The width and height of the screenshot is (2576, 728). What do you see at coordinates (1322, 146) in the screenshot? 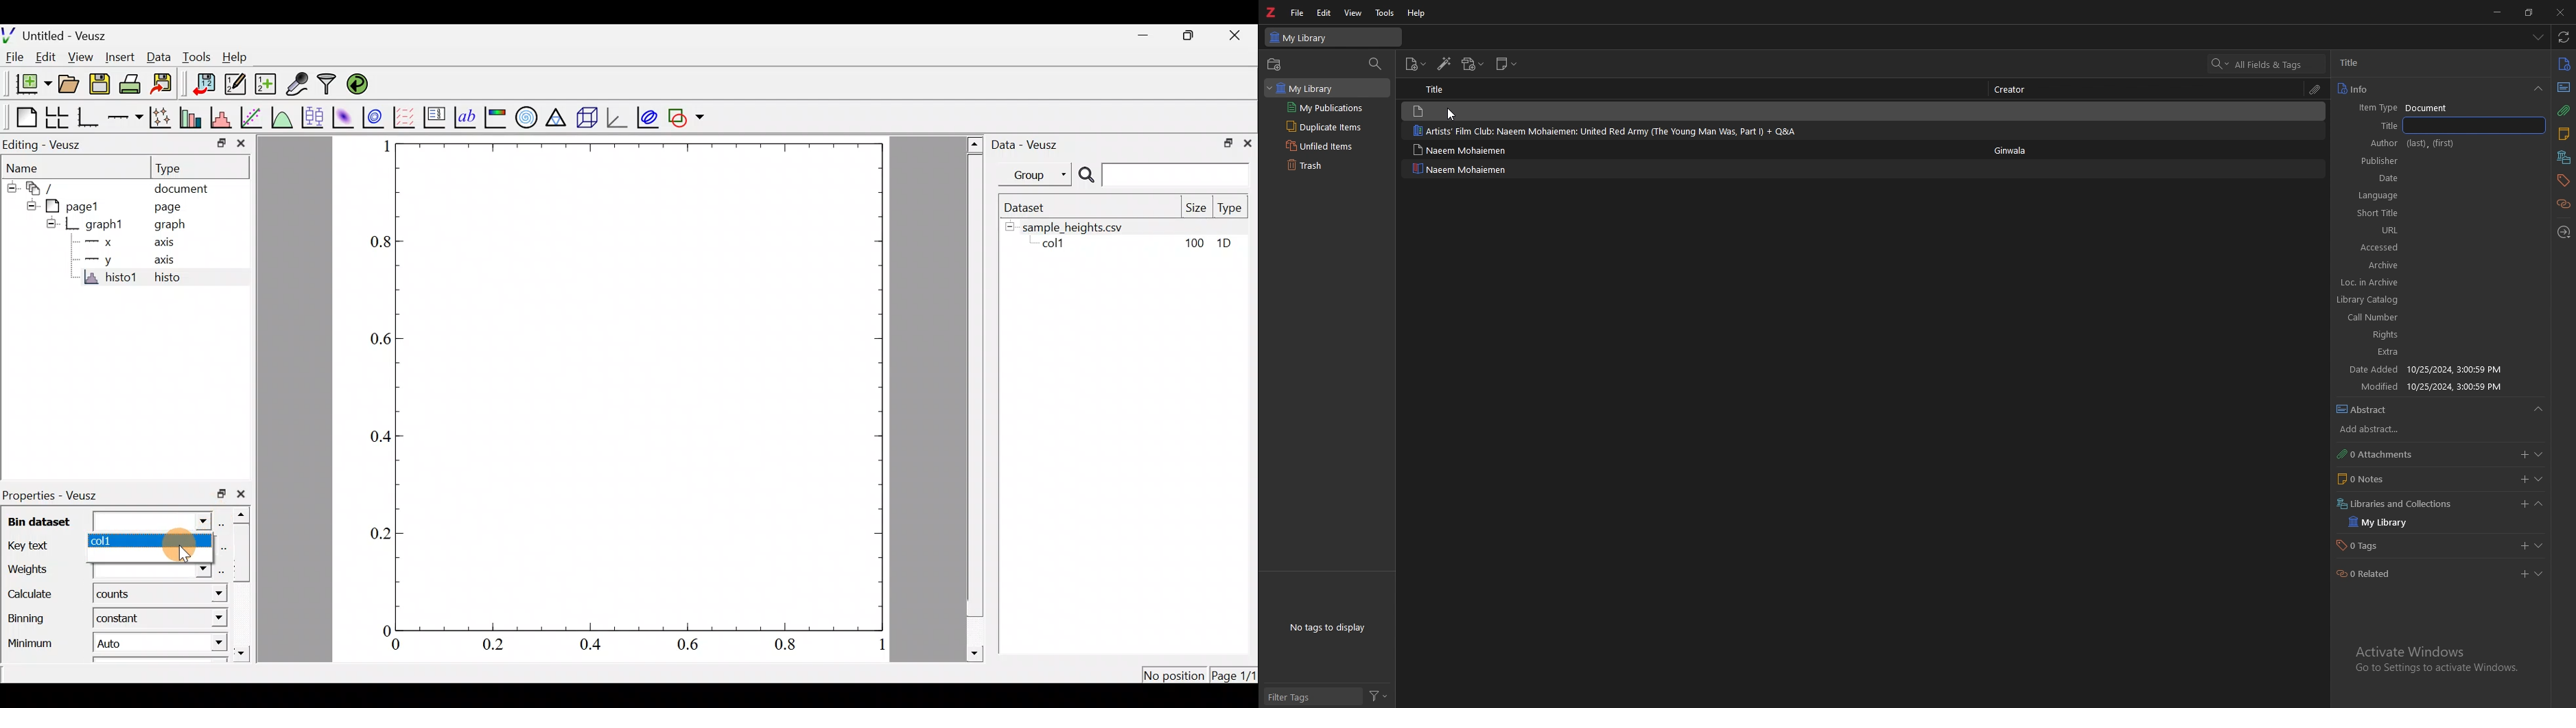
I see `unfiled items` at bounding box center [1322, 146].